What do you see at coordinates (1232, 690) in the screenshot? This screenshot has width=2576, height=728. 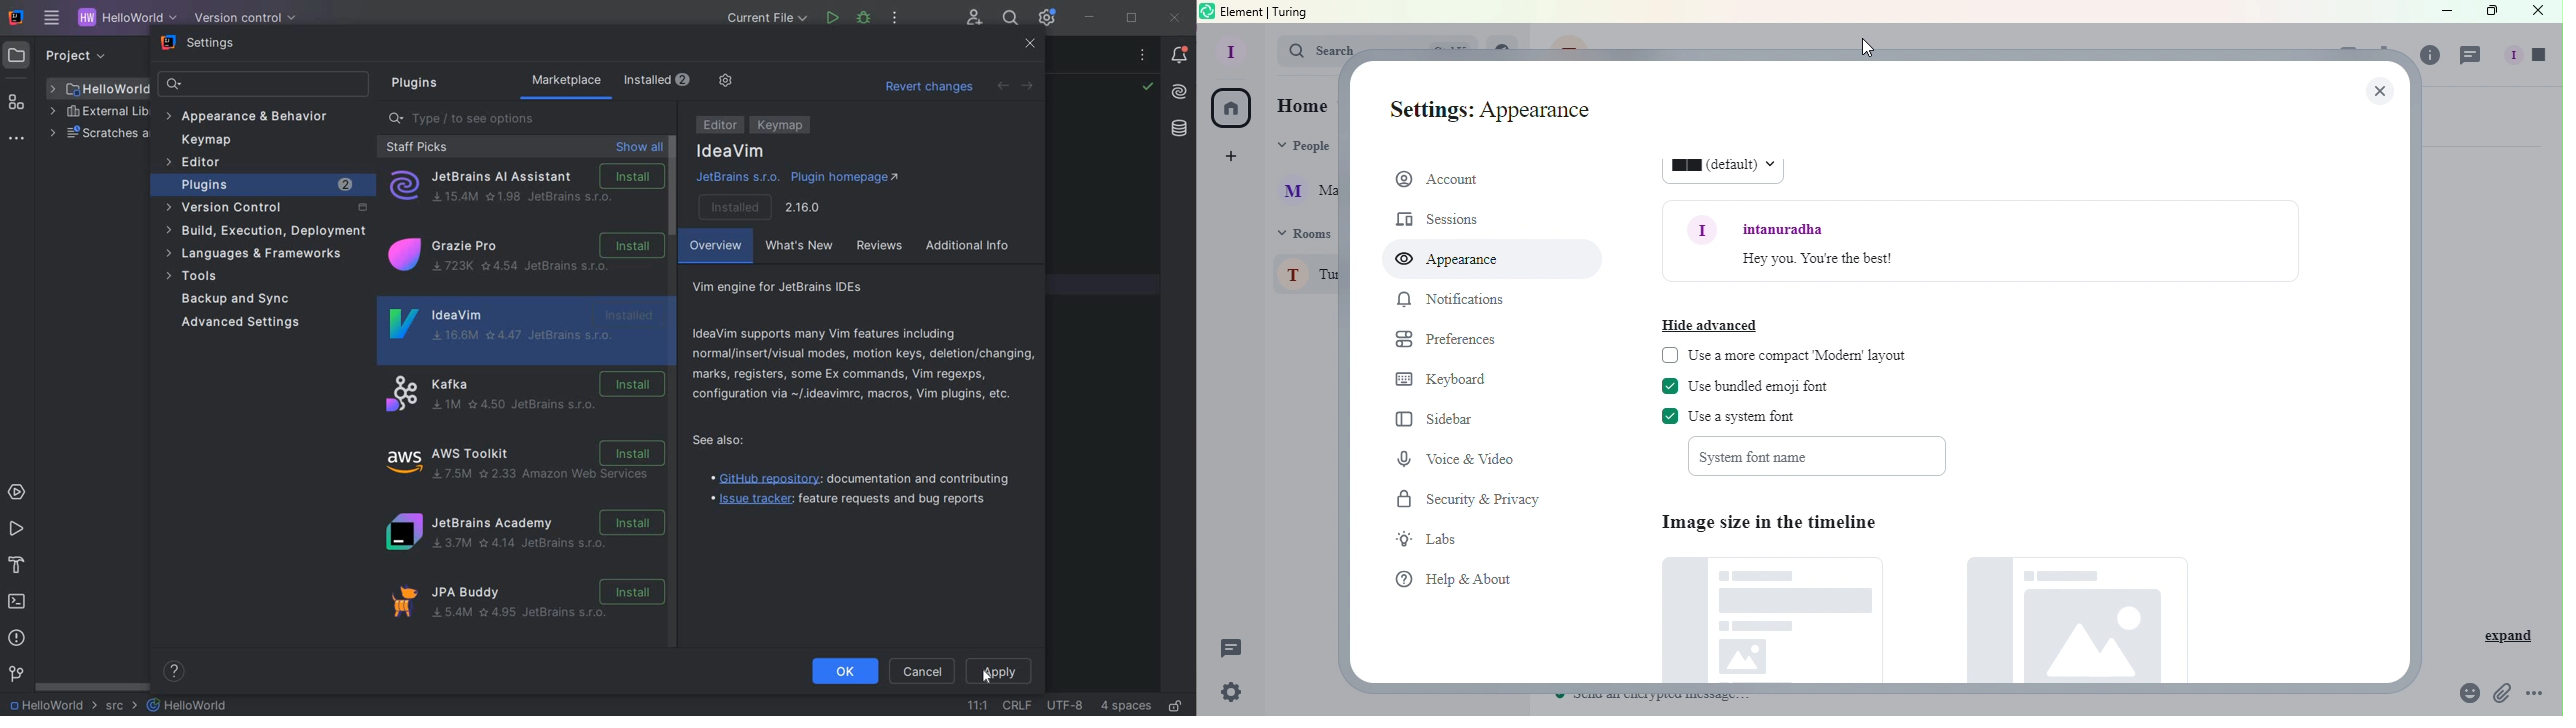 I see `Settings` at bounding box center [1232, 690].